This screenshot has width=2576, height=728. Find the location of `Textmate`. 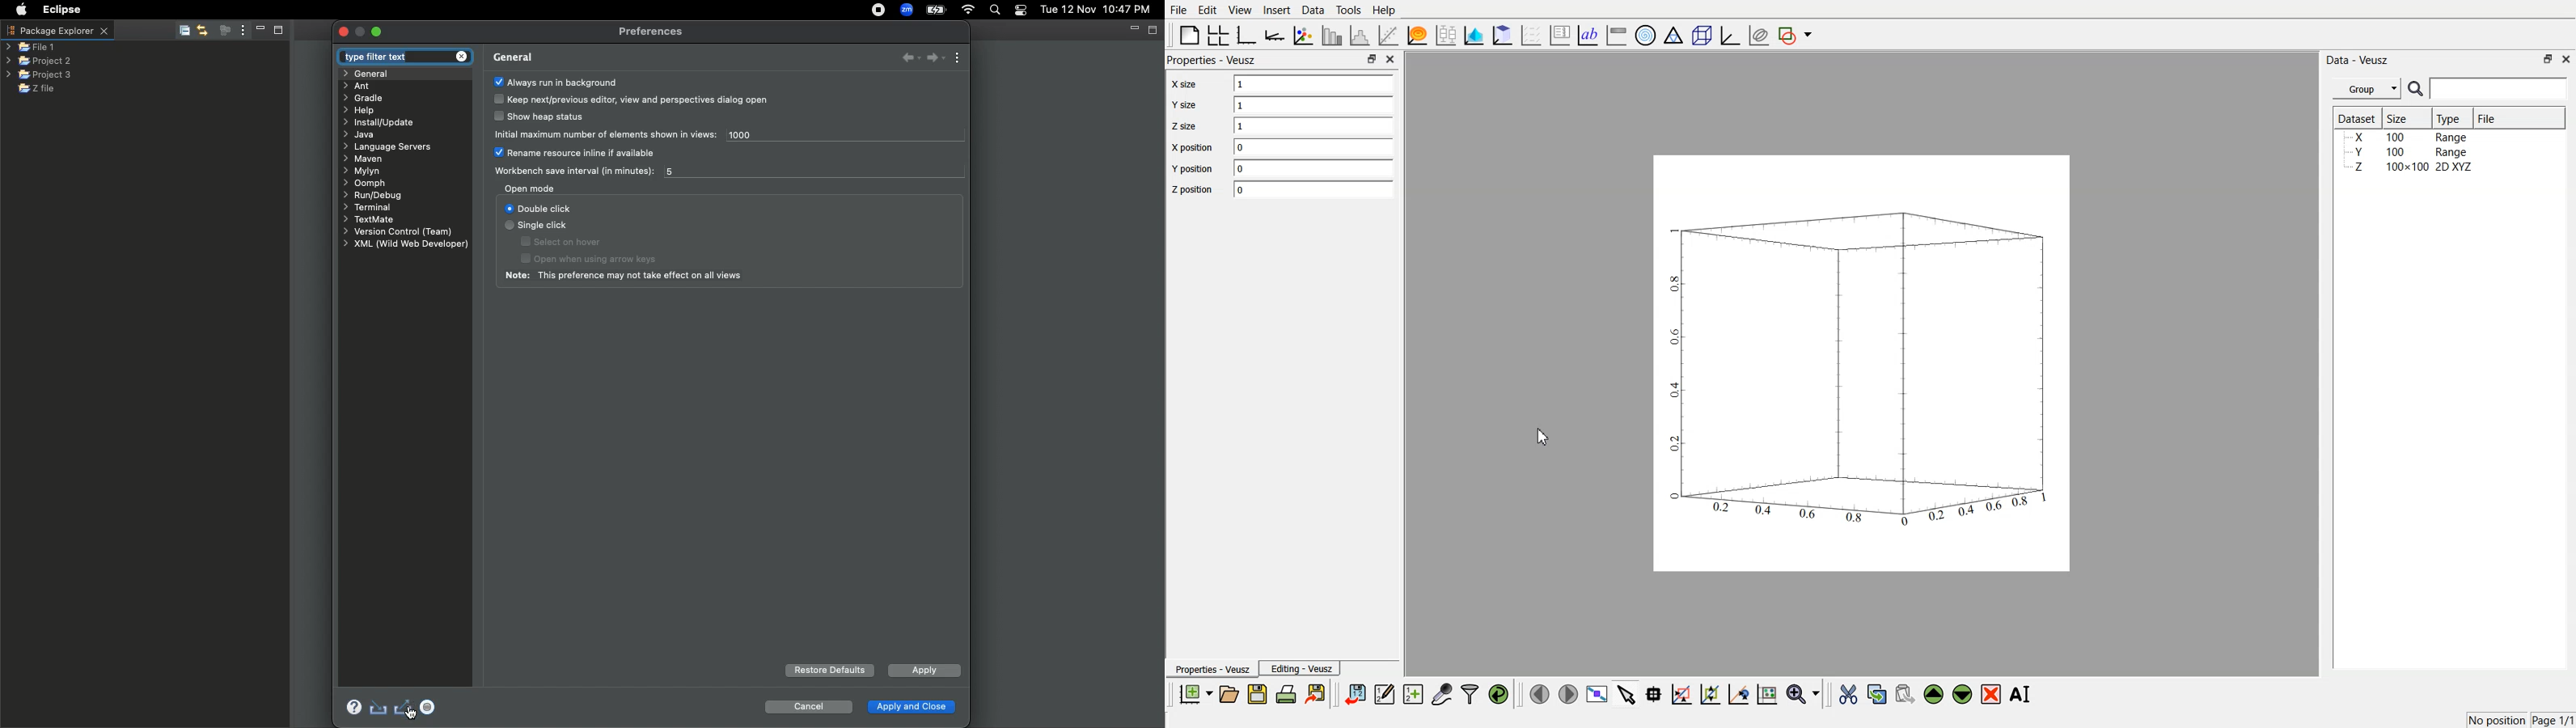

Textmate is located at coordinates (370, 220).